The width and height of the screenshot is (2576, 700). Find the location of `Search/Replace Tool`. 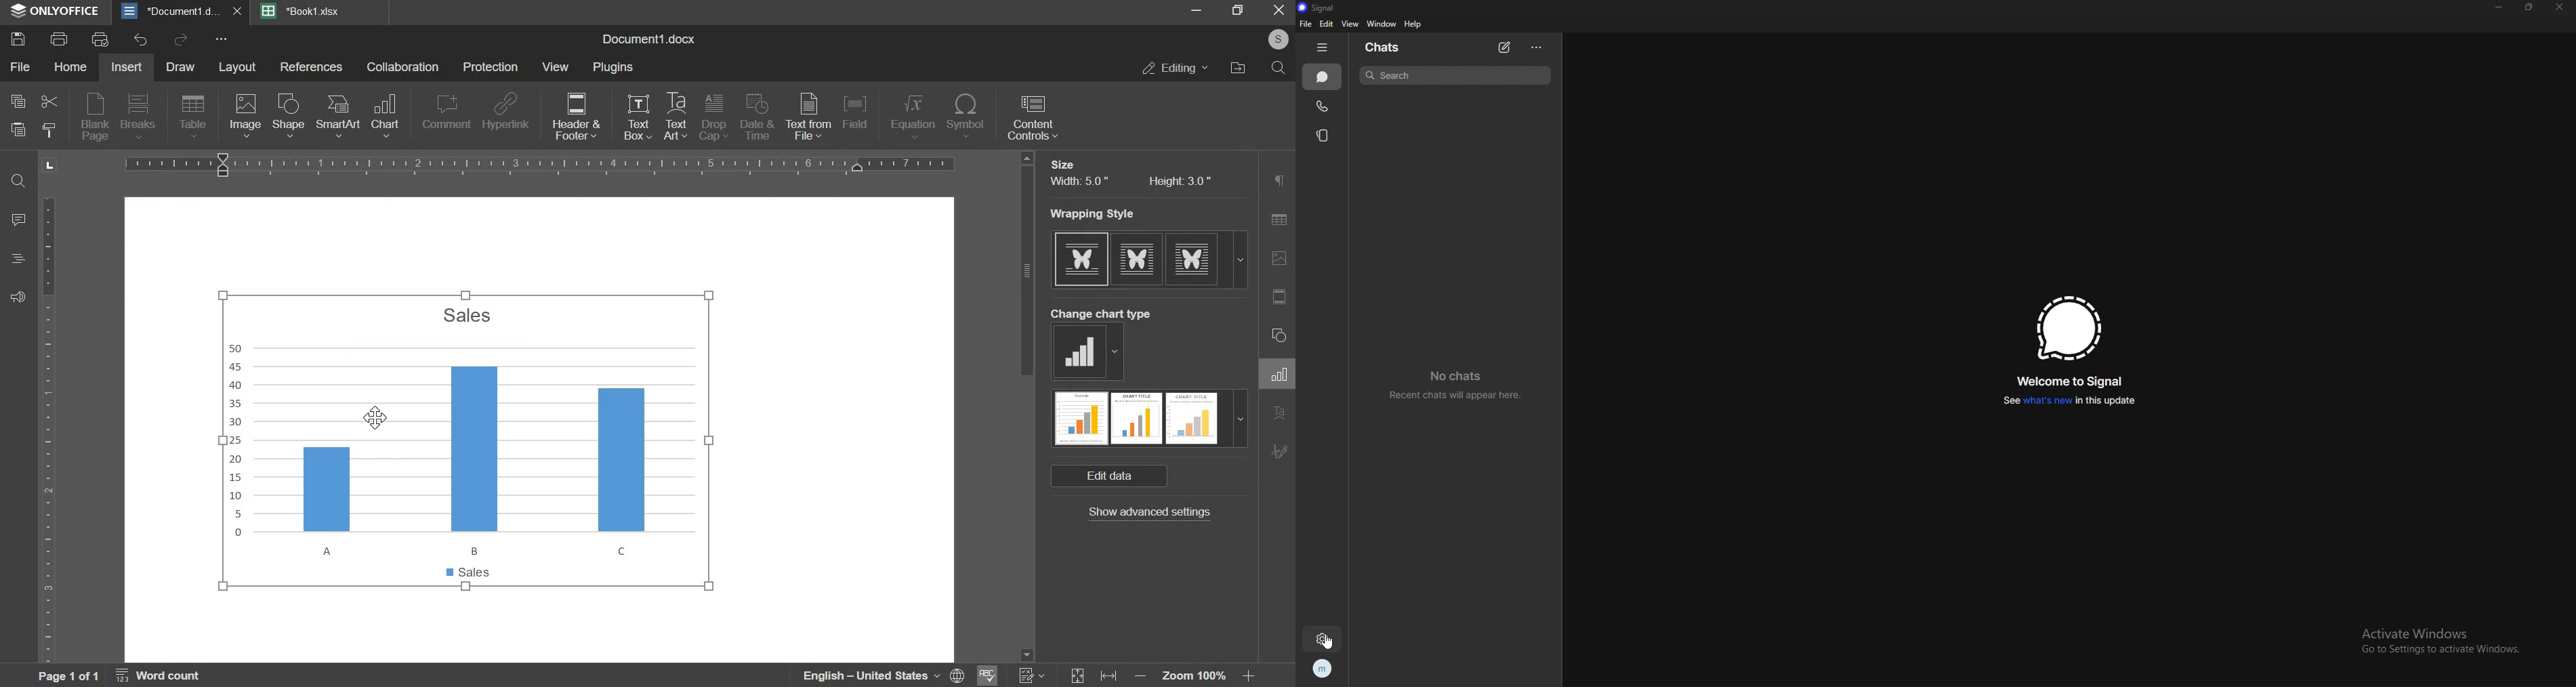

Search/Replace Tool is located at coordinates (1278, 221).